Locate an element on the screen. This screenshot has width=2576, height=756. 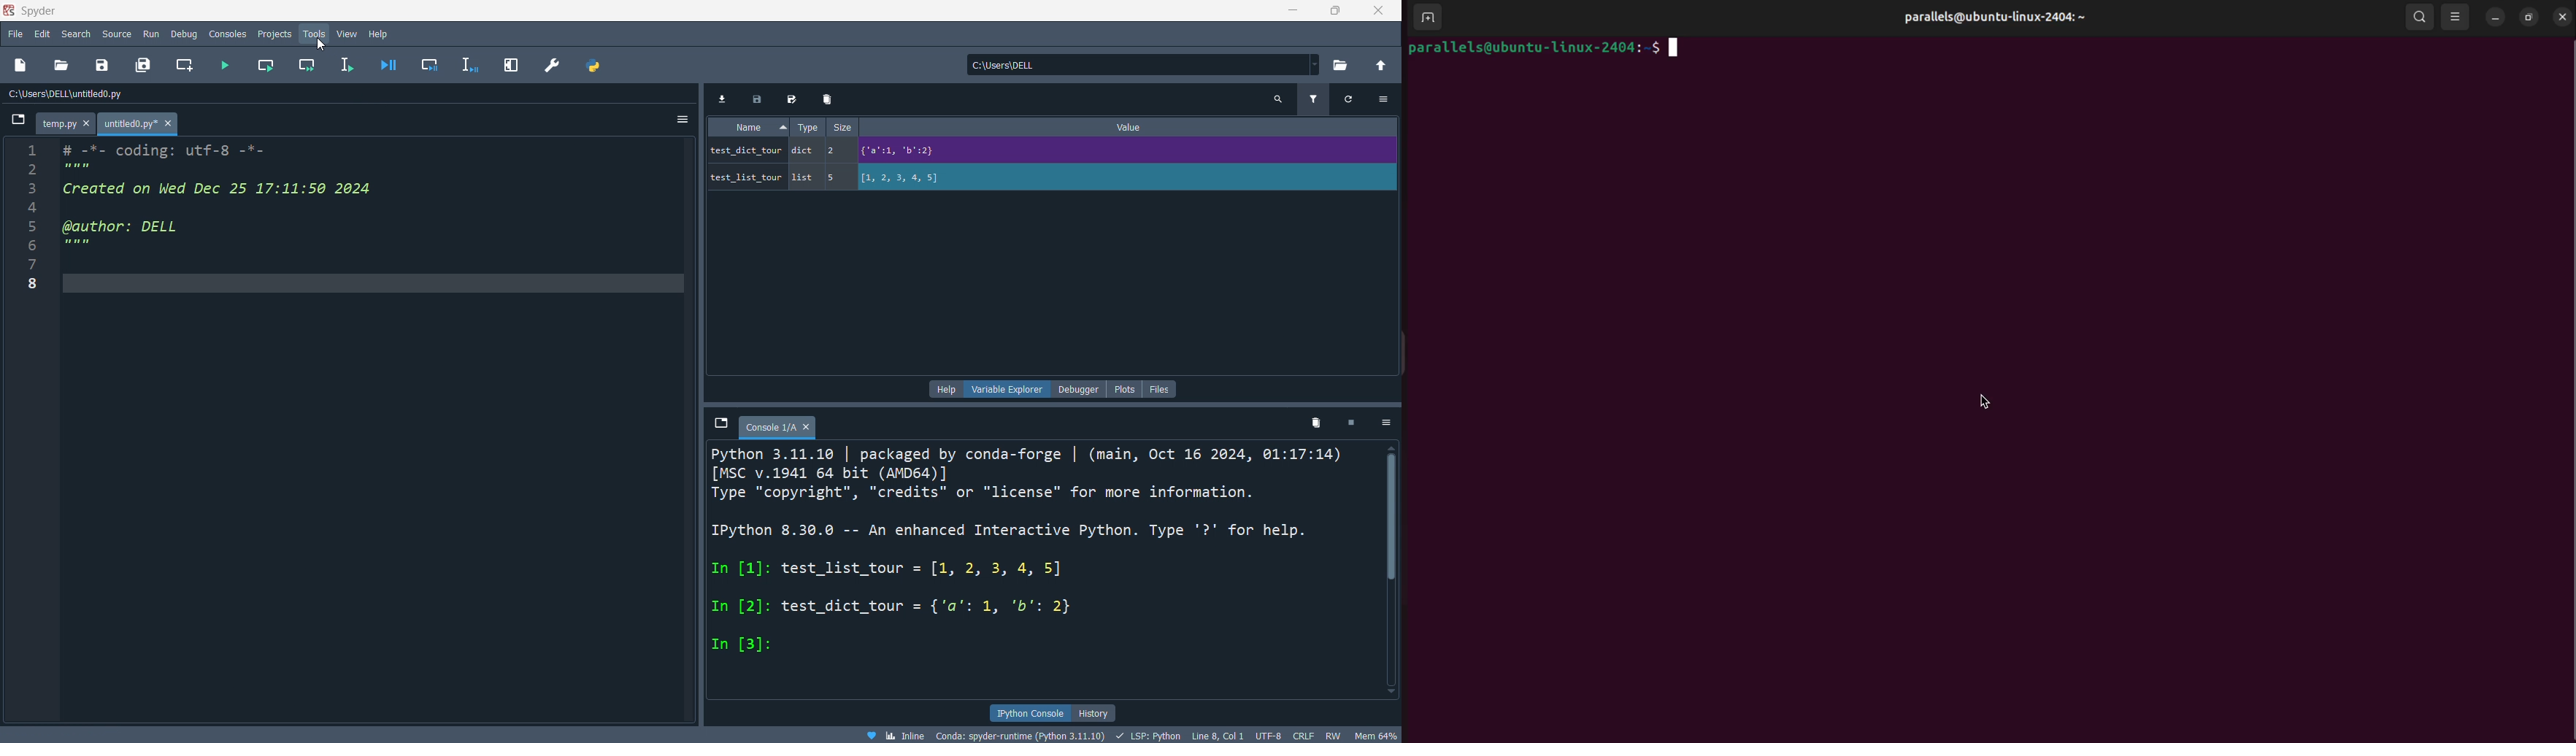
run lin is located at coordinates (349, 65).